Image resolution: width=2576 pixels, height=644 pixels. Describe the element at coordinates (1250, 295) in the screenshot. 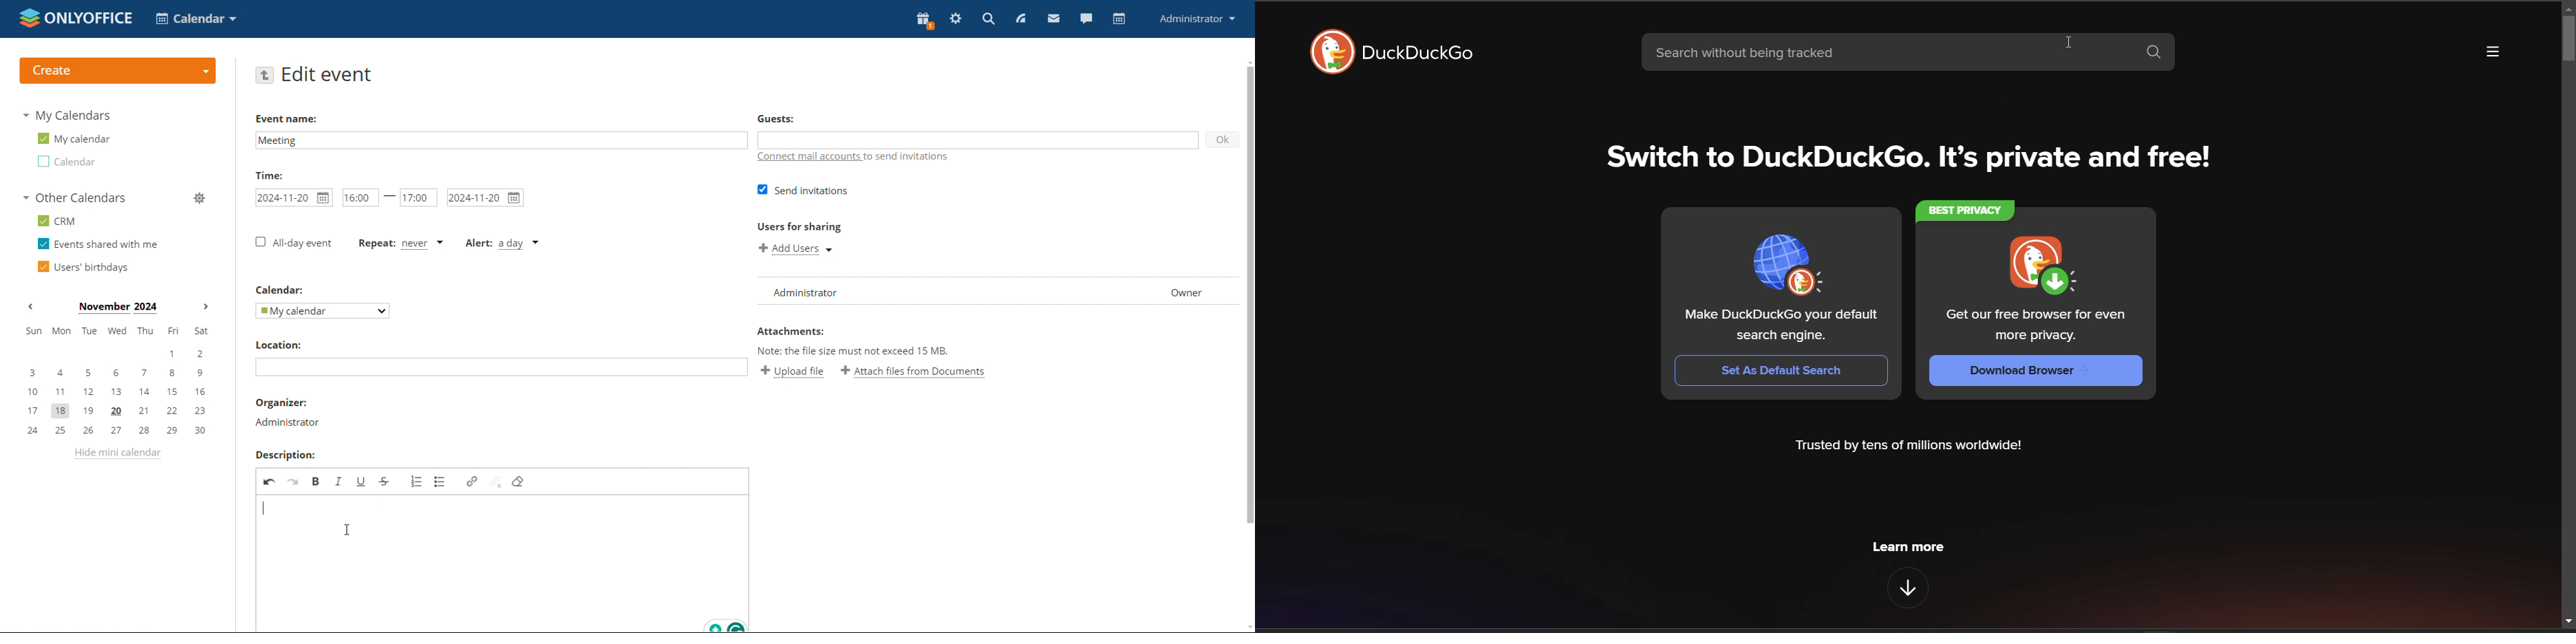

I see `scrollbar` at that location.